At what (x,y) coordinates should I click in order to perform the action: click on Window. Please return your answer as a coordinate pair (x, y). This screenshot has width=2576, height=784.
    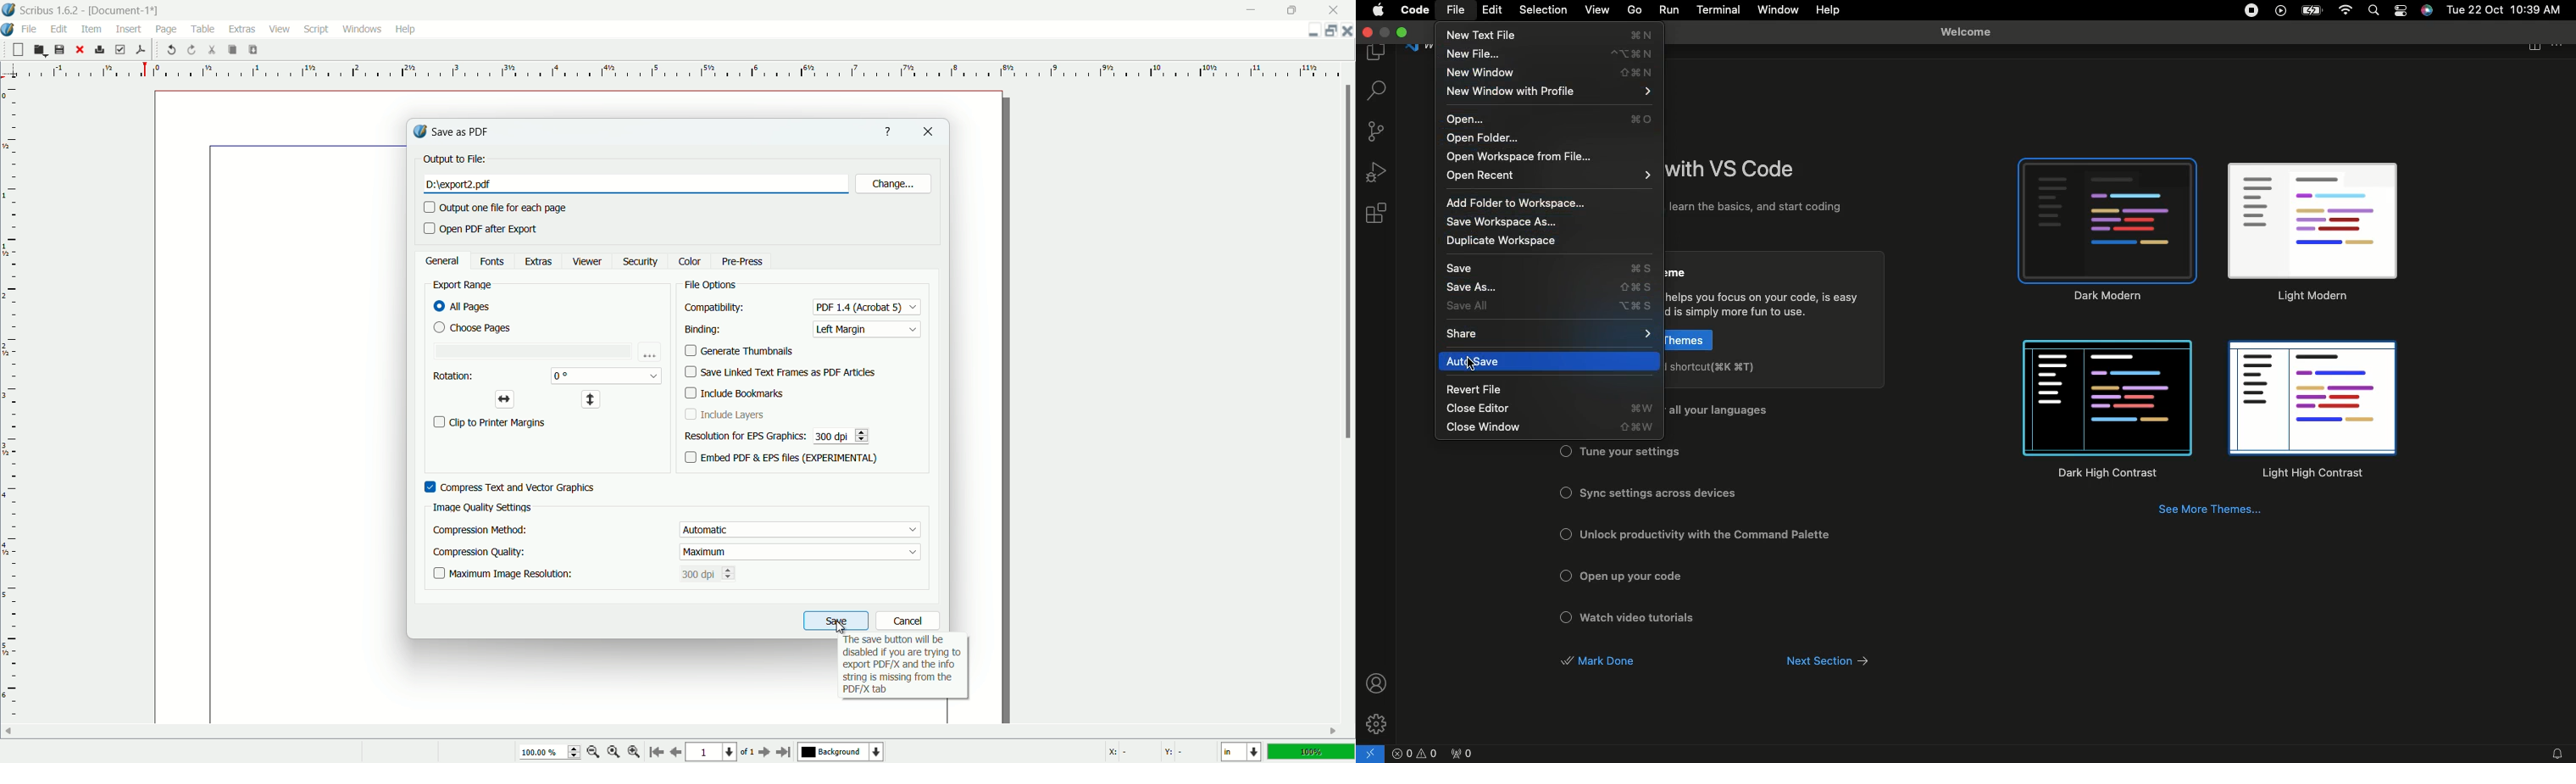
    Looking at the image, I should click on (1780, 10).